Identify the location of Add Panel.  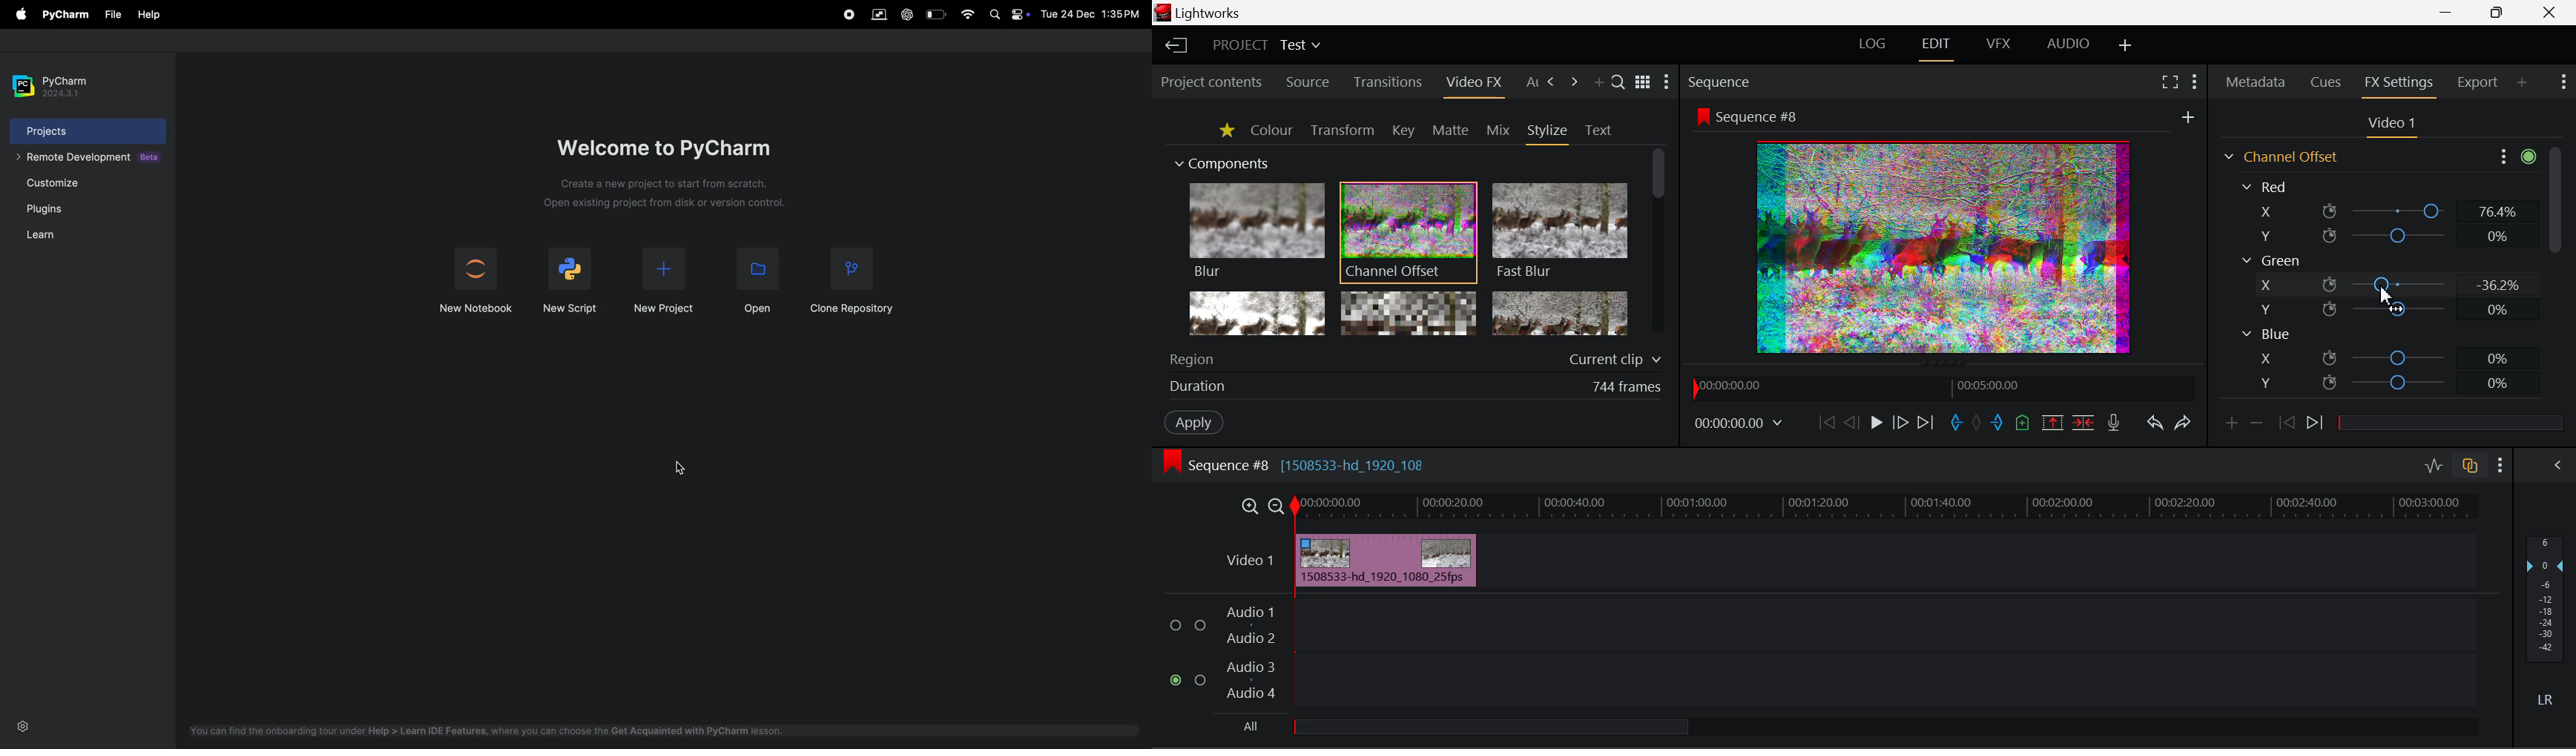
(1598, 84).